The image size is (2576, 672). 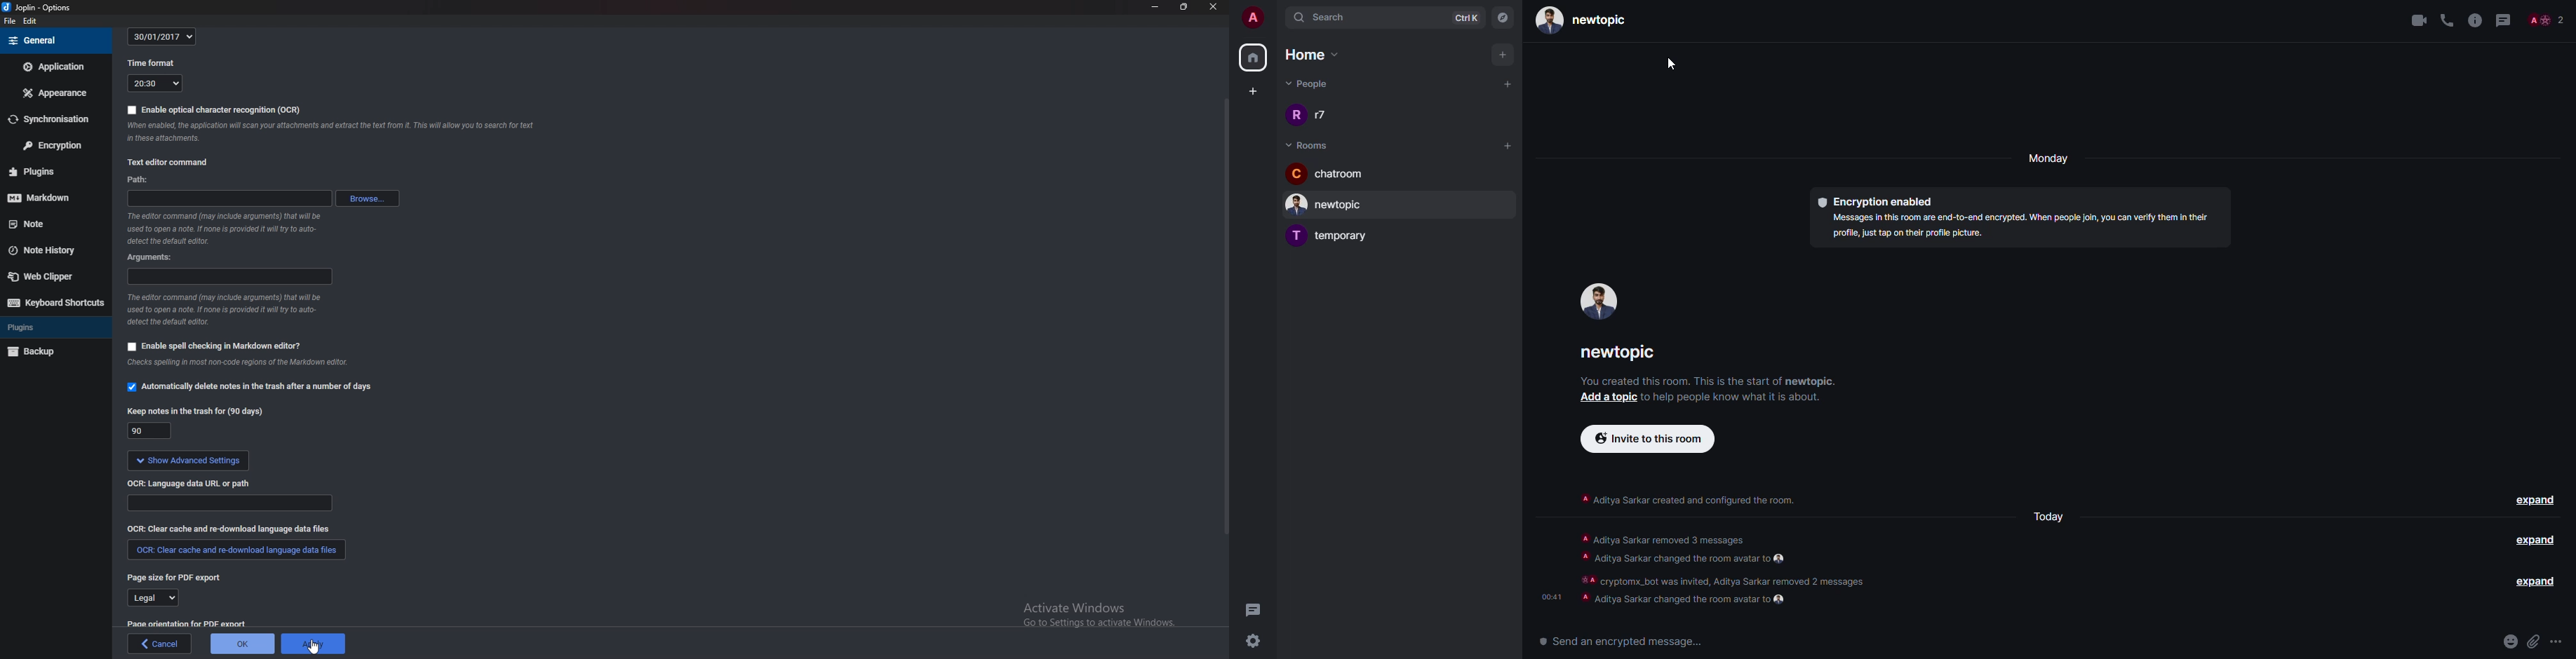 I want to click on 20:30, so click(x=154, y=83).